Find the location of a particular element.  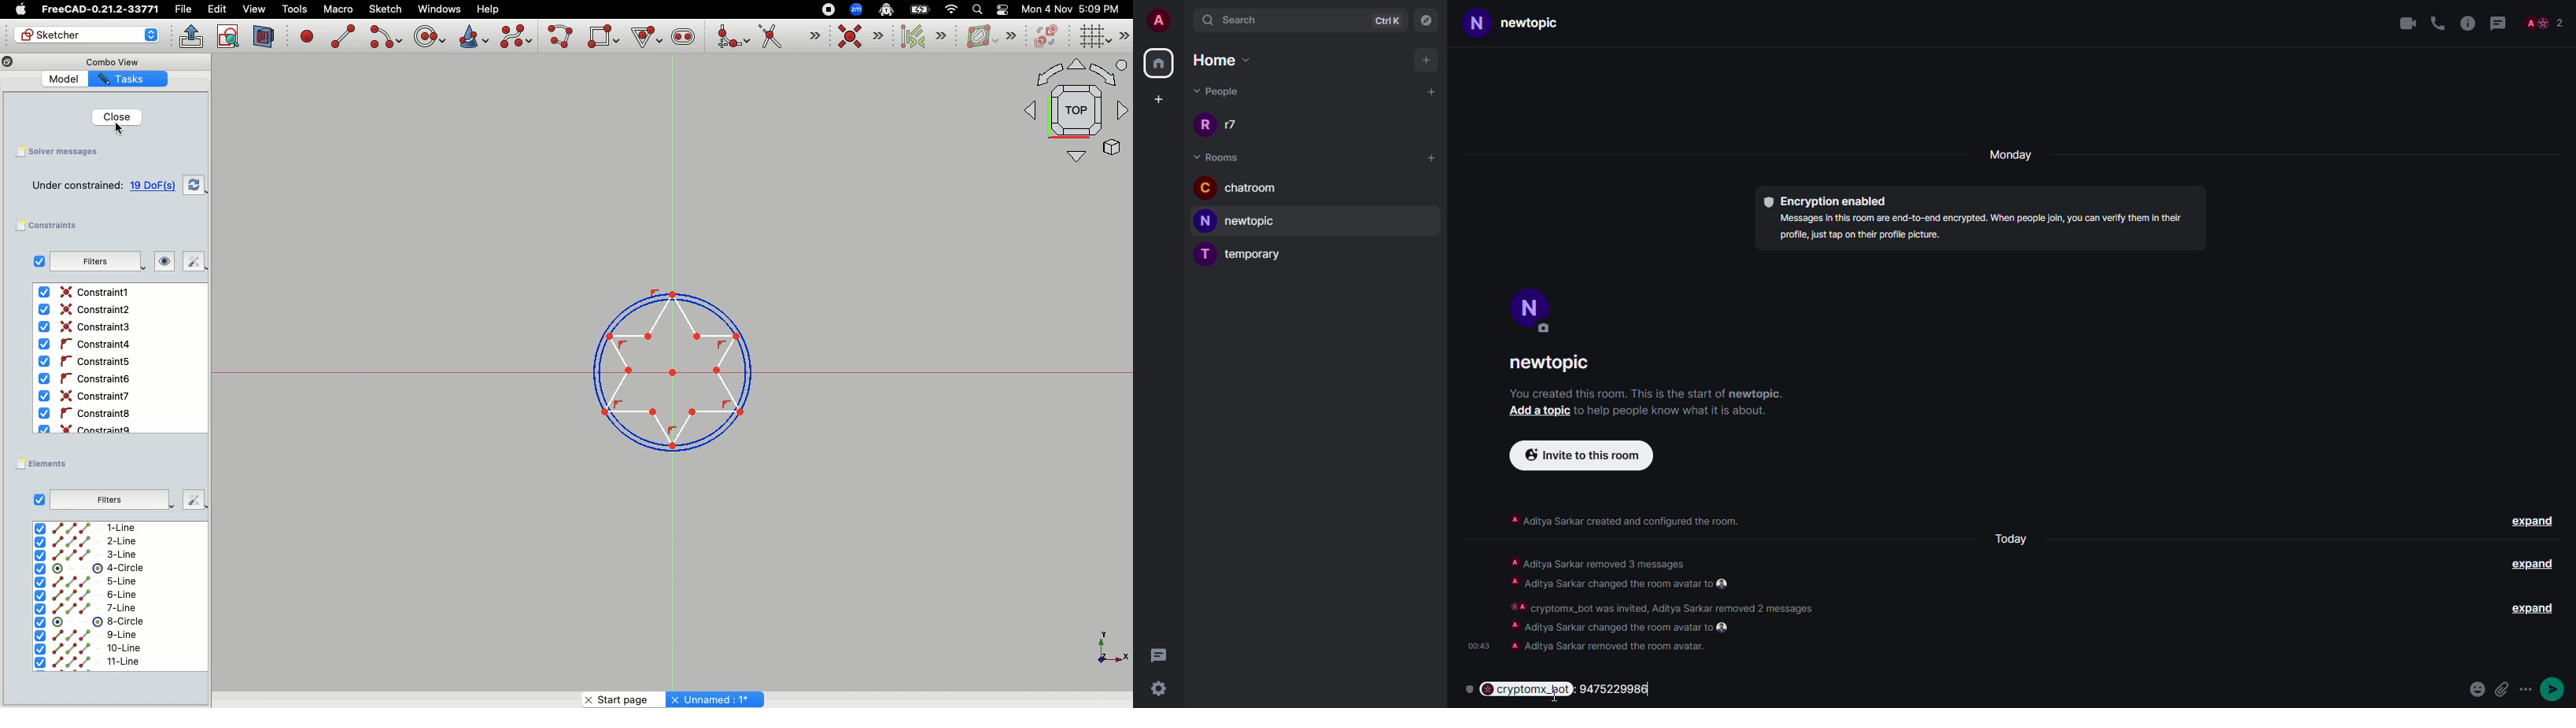

account is located at coordinates (1160, 18).